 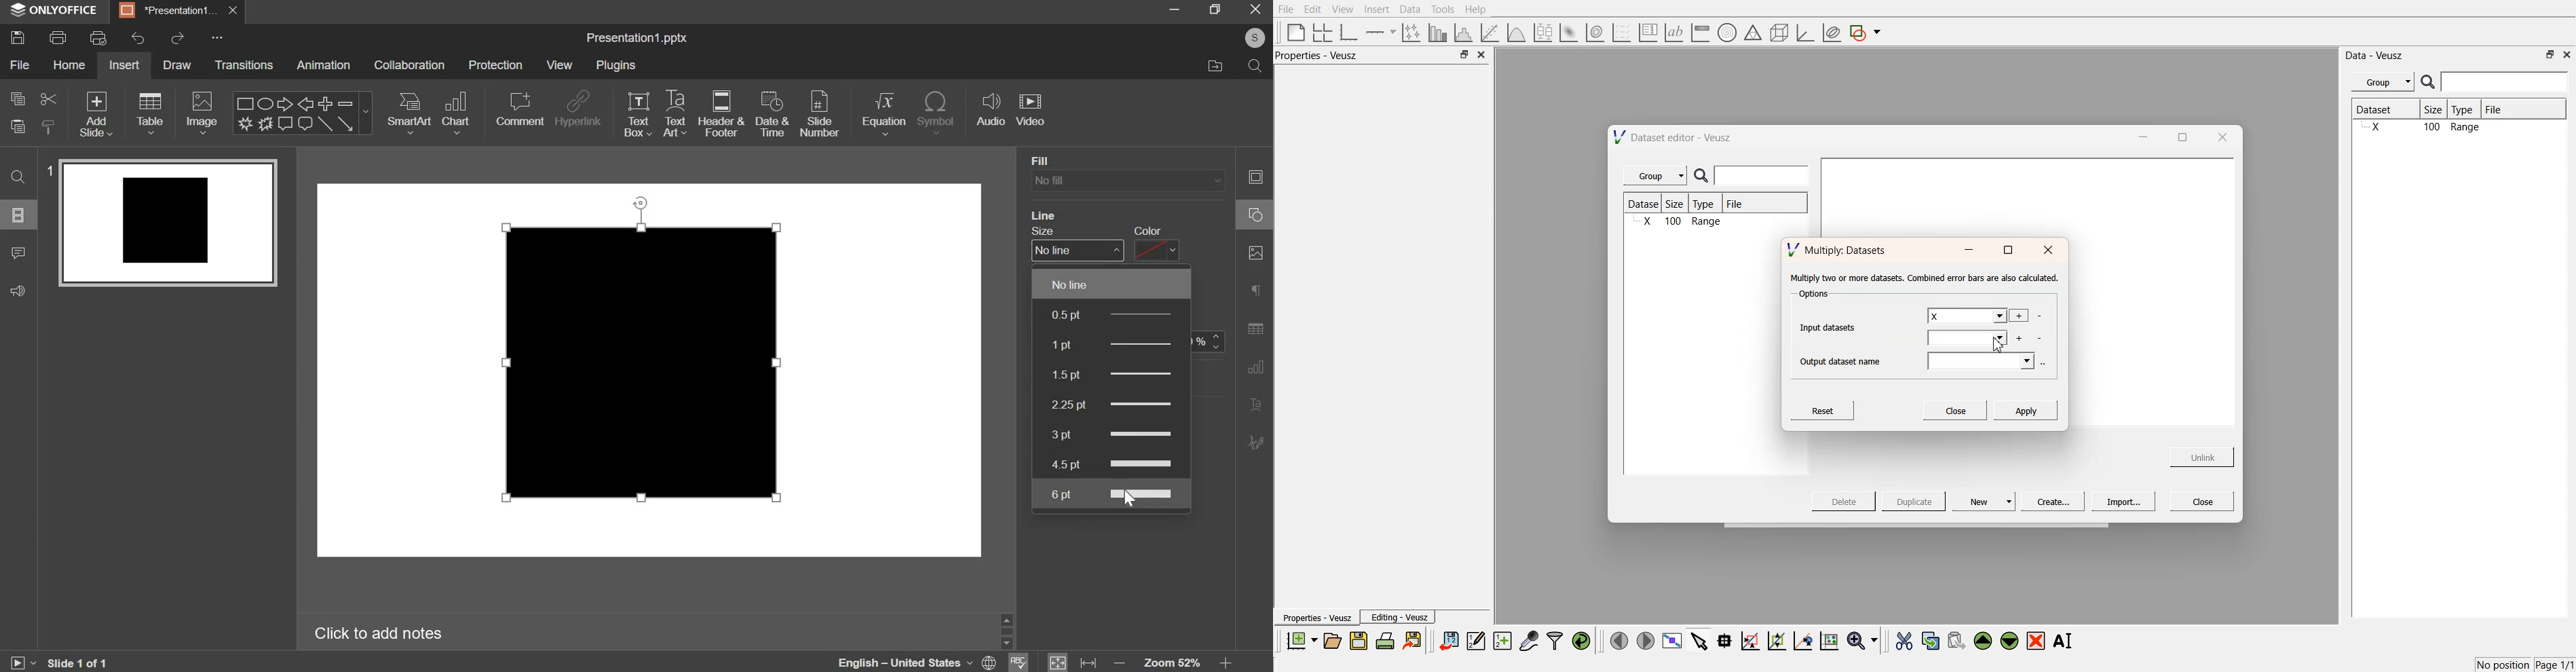 What do you see at coordinates (1968, 250) in the screenshot?
I see `minimise` at bounding box center [1968, 250].